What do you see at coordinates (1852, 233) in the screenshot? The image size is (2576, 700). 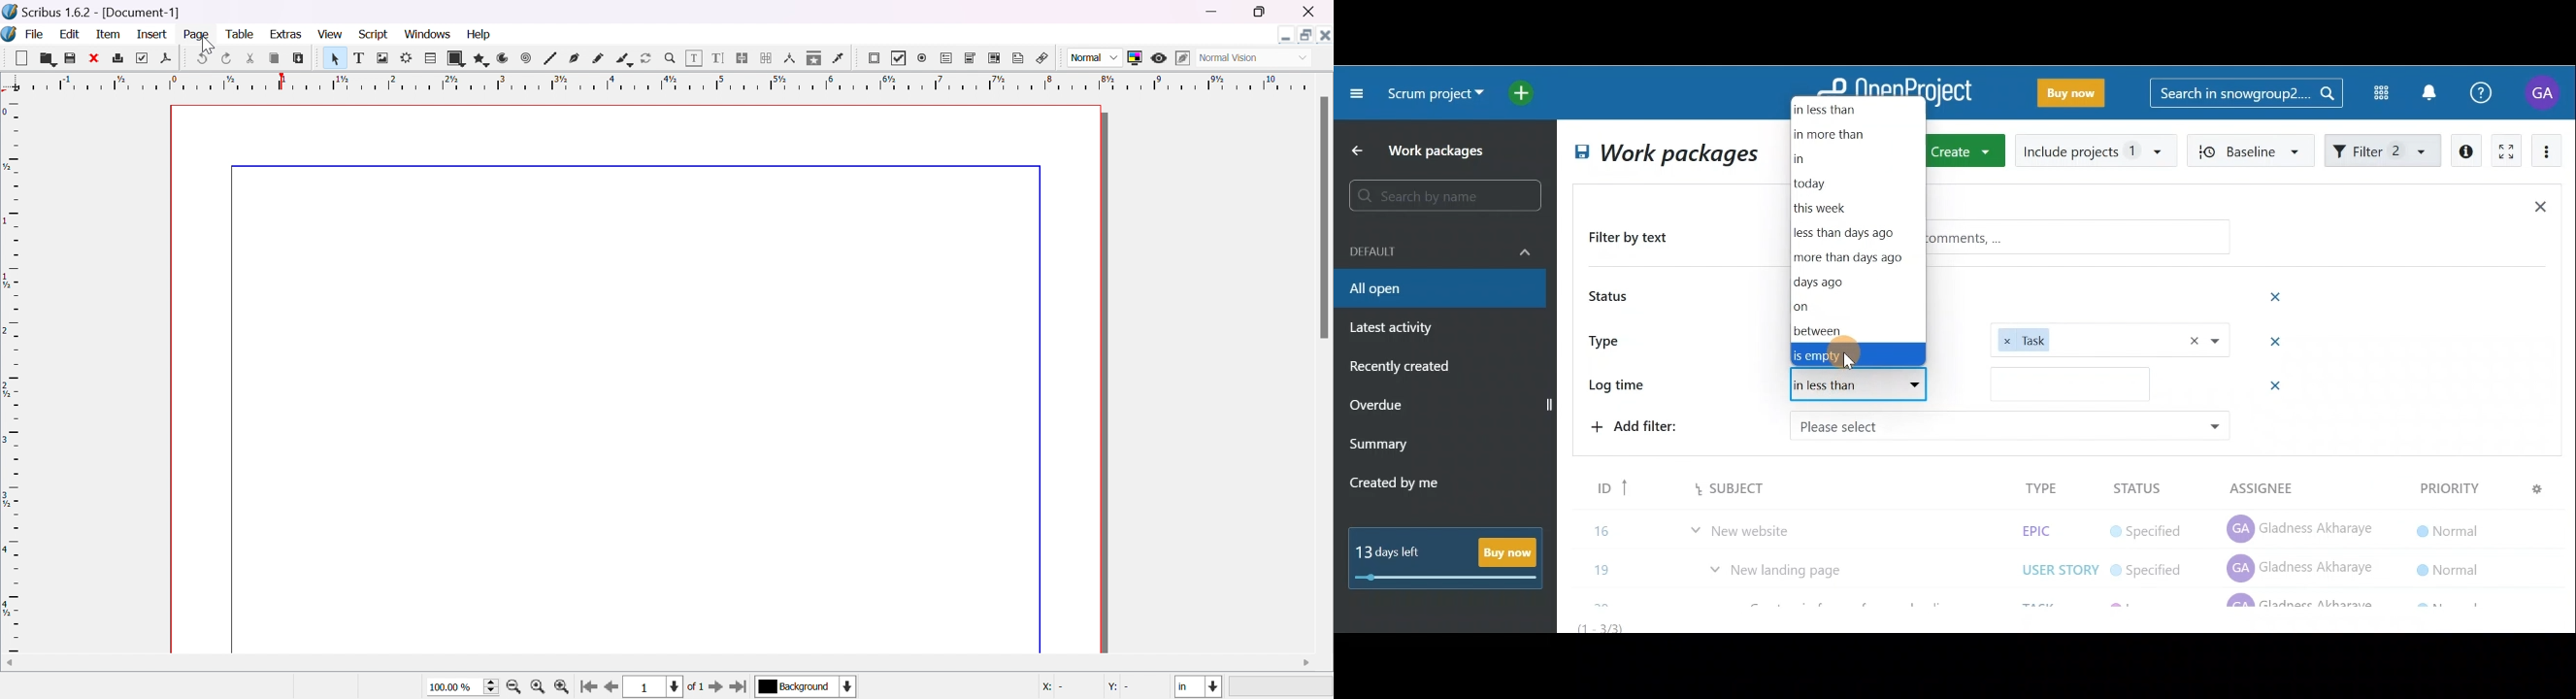 I see `less than days ago` at bounding box center [1852, 233].